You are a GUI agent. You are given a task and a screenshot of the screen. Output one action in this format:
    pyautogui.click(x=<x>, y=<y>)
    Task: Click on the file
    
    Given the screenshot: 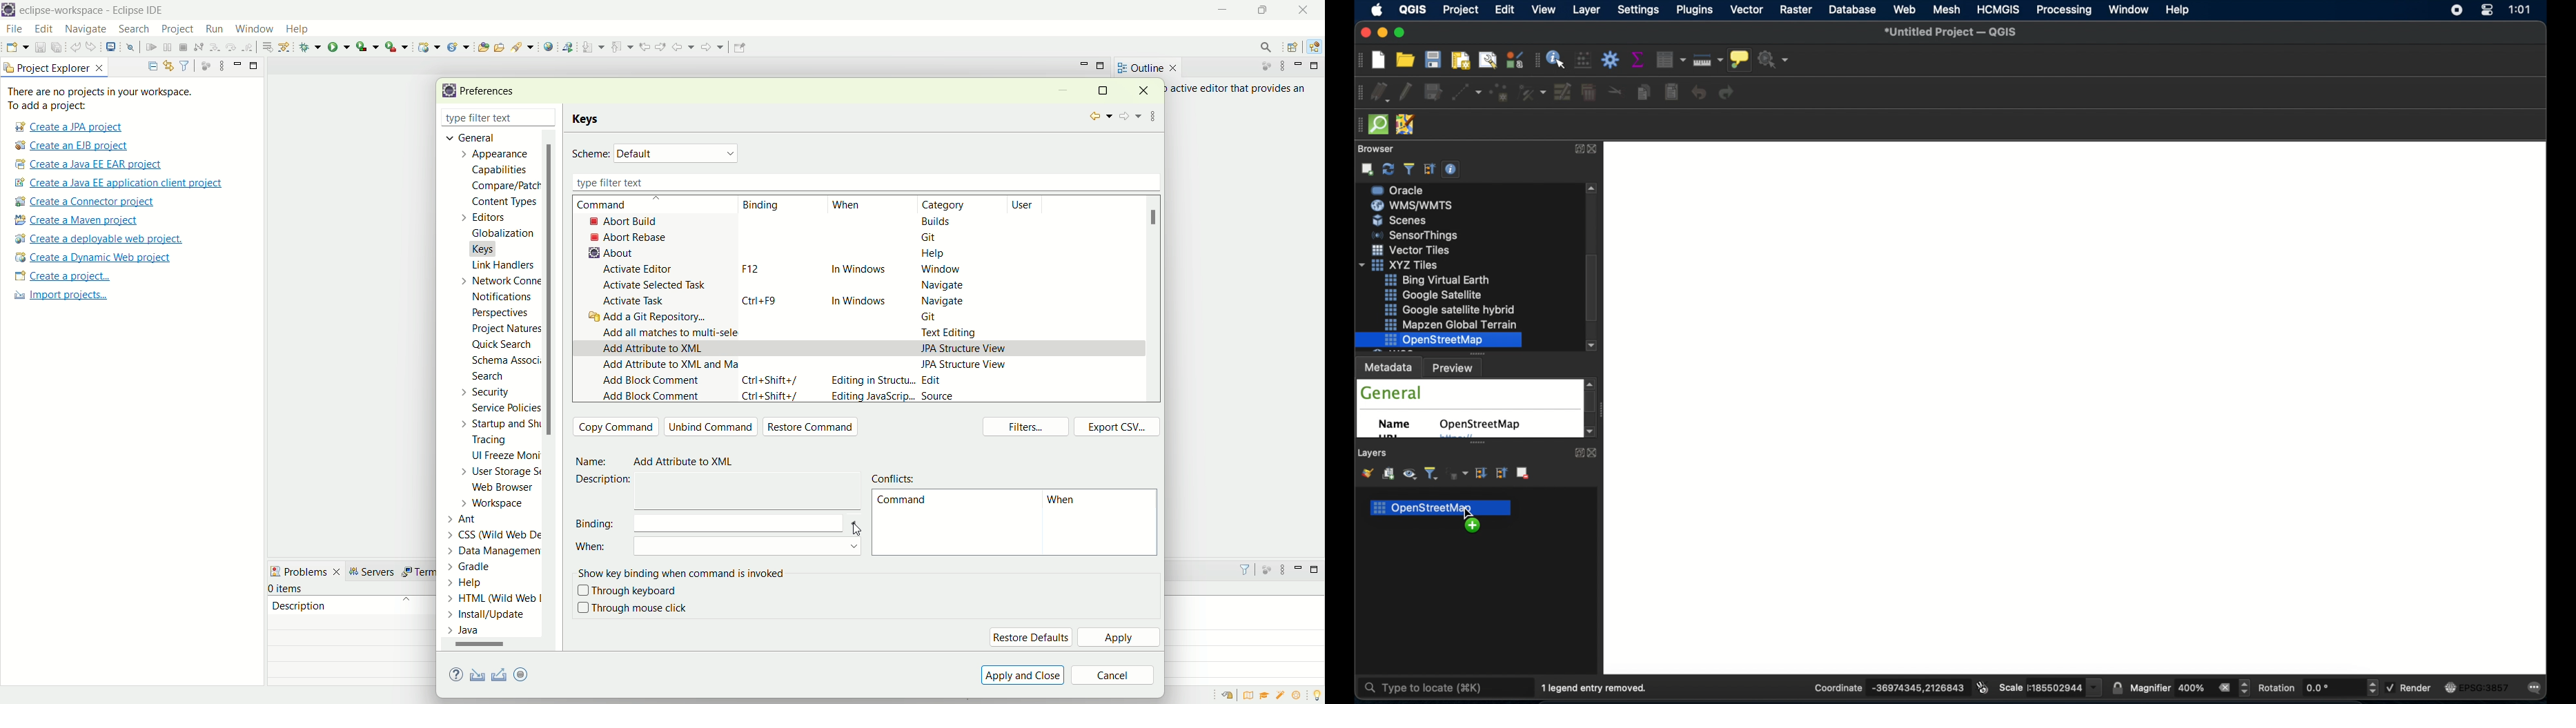 What is the action you would take?
    pyautogui.click(x=13, y=30)
    